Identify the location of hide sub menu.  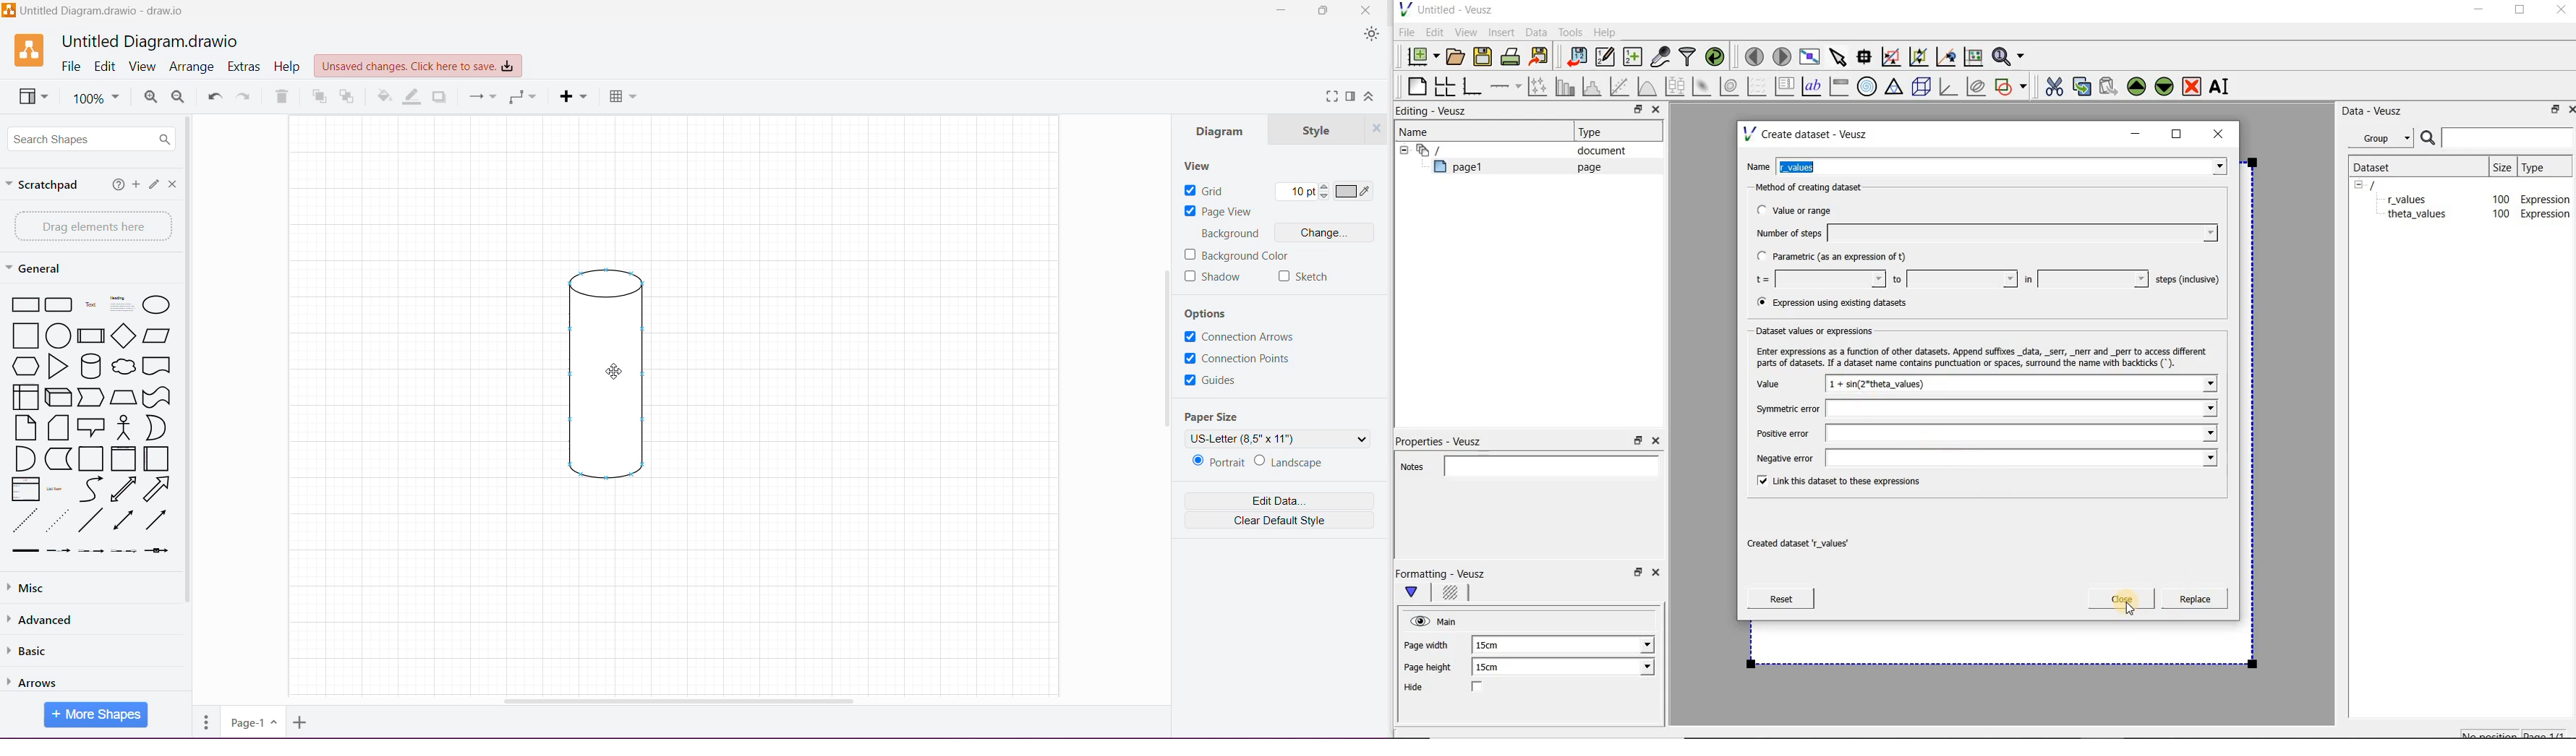
(1401, 149).